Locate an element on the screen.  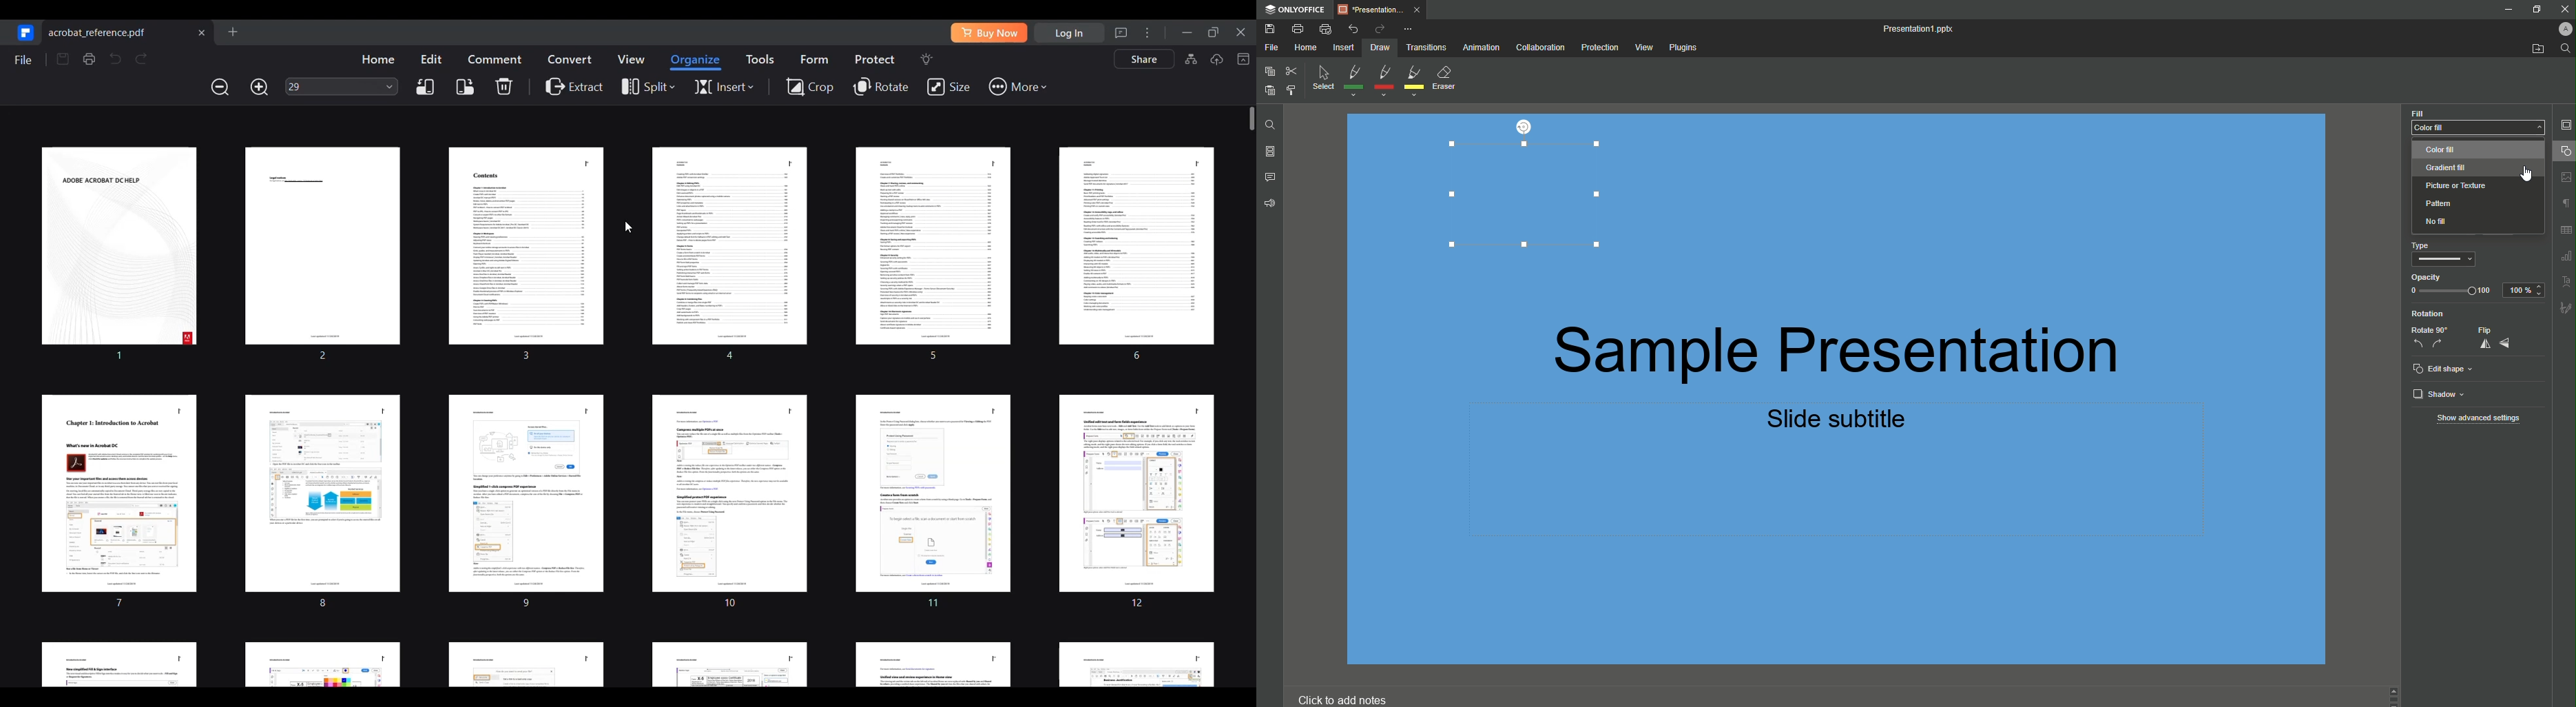
Opacity is located at coordinates (2451, 285).